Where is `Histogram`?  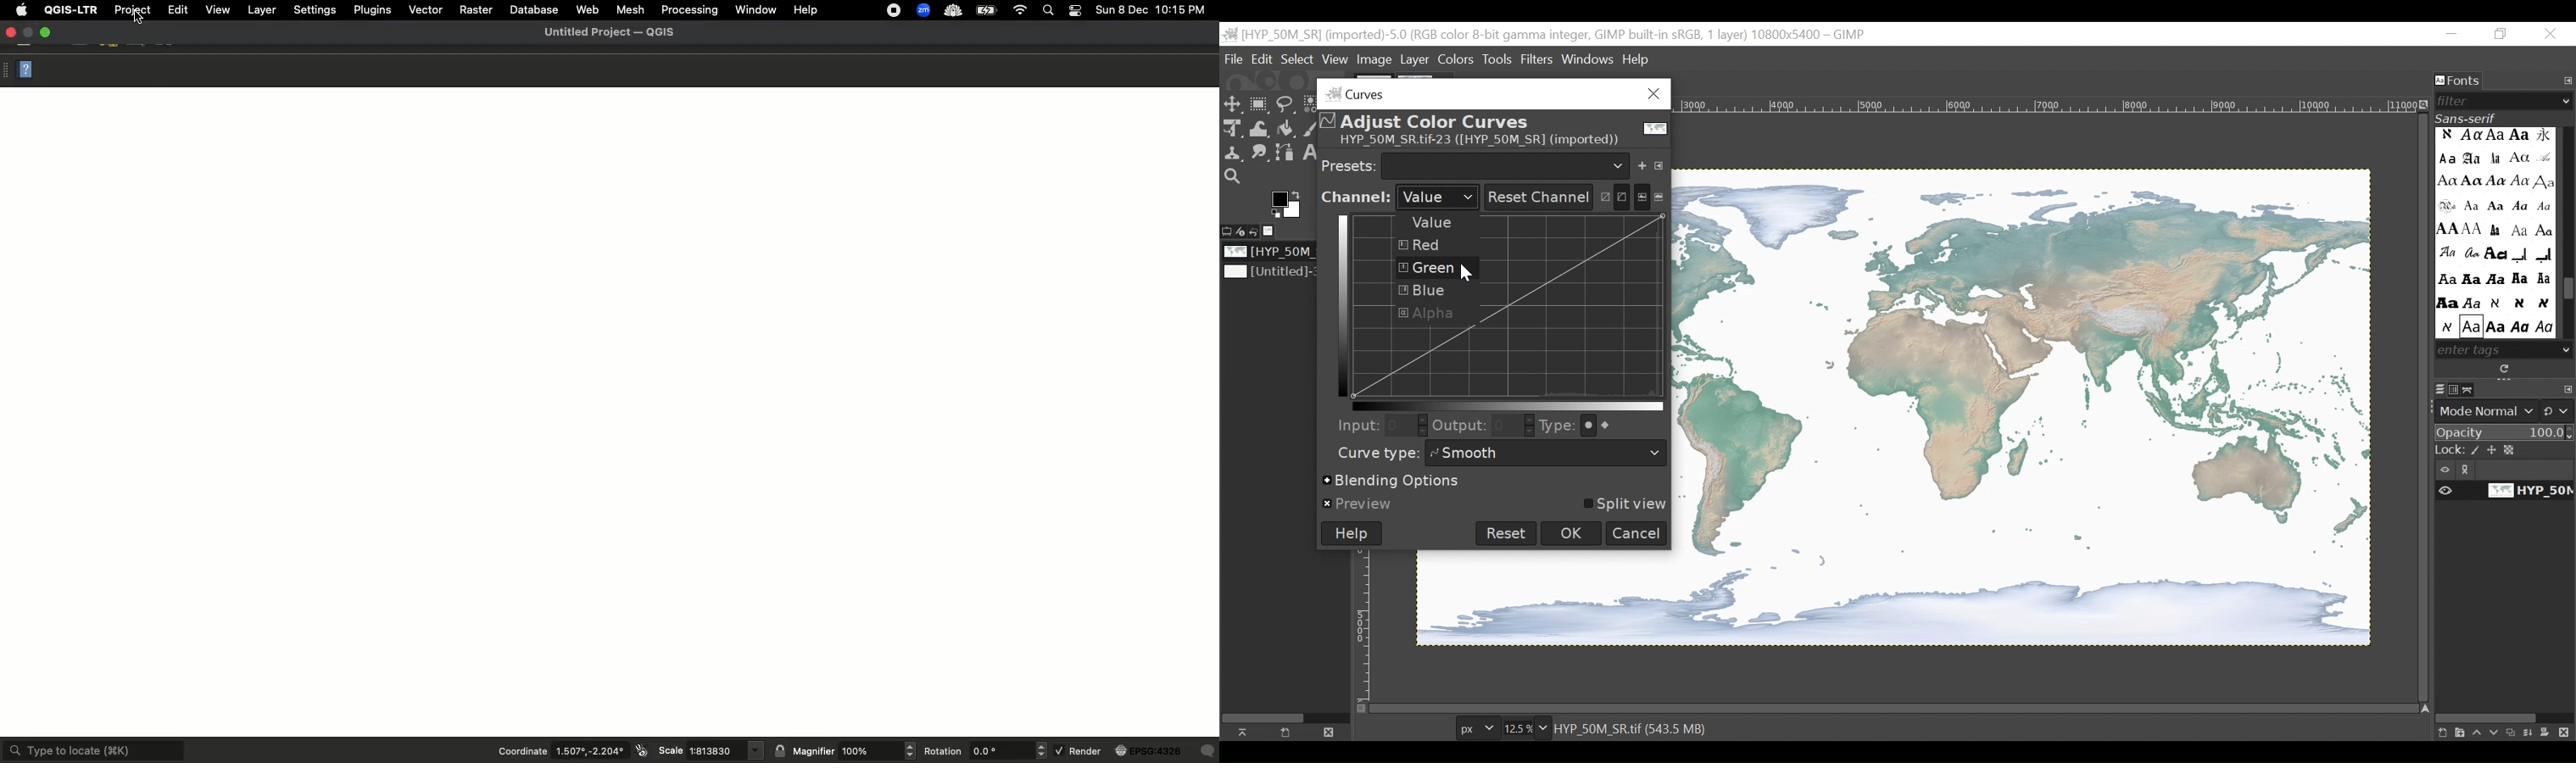 Histogram is located at coordinates (1650, 196).